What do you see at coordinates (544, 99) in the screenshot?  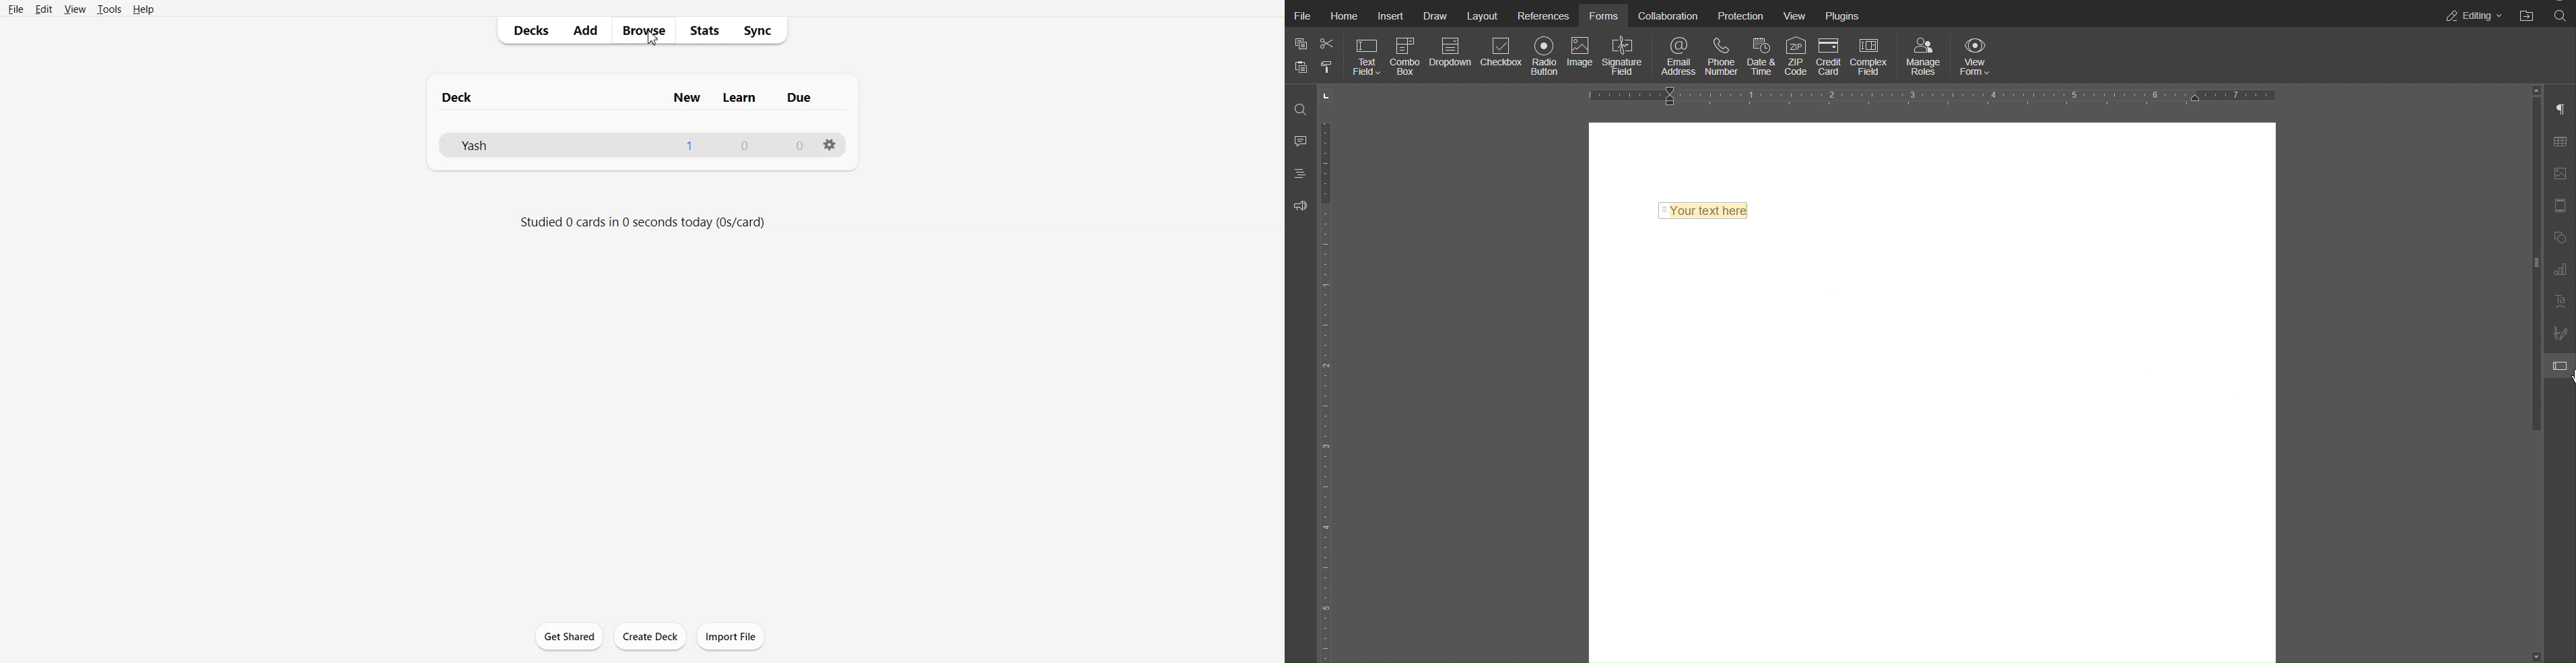 I see `Deck` at bounding box center [544, 99].